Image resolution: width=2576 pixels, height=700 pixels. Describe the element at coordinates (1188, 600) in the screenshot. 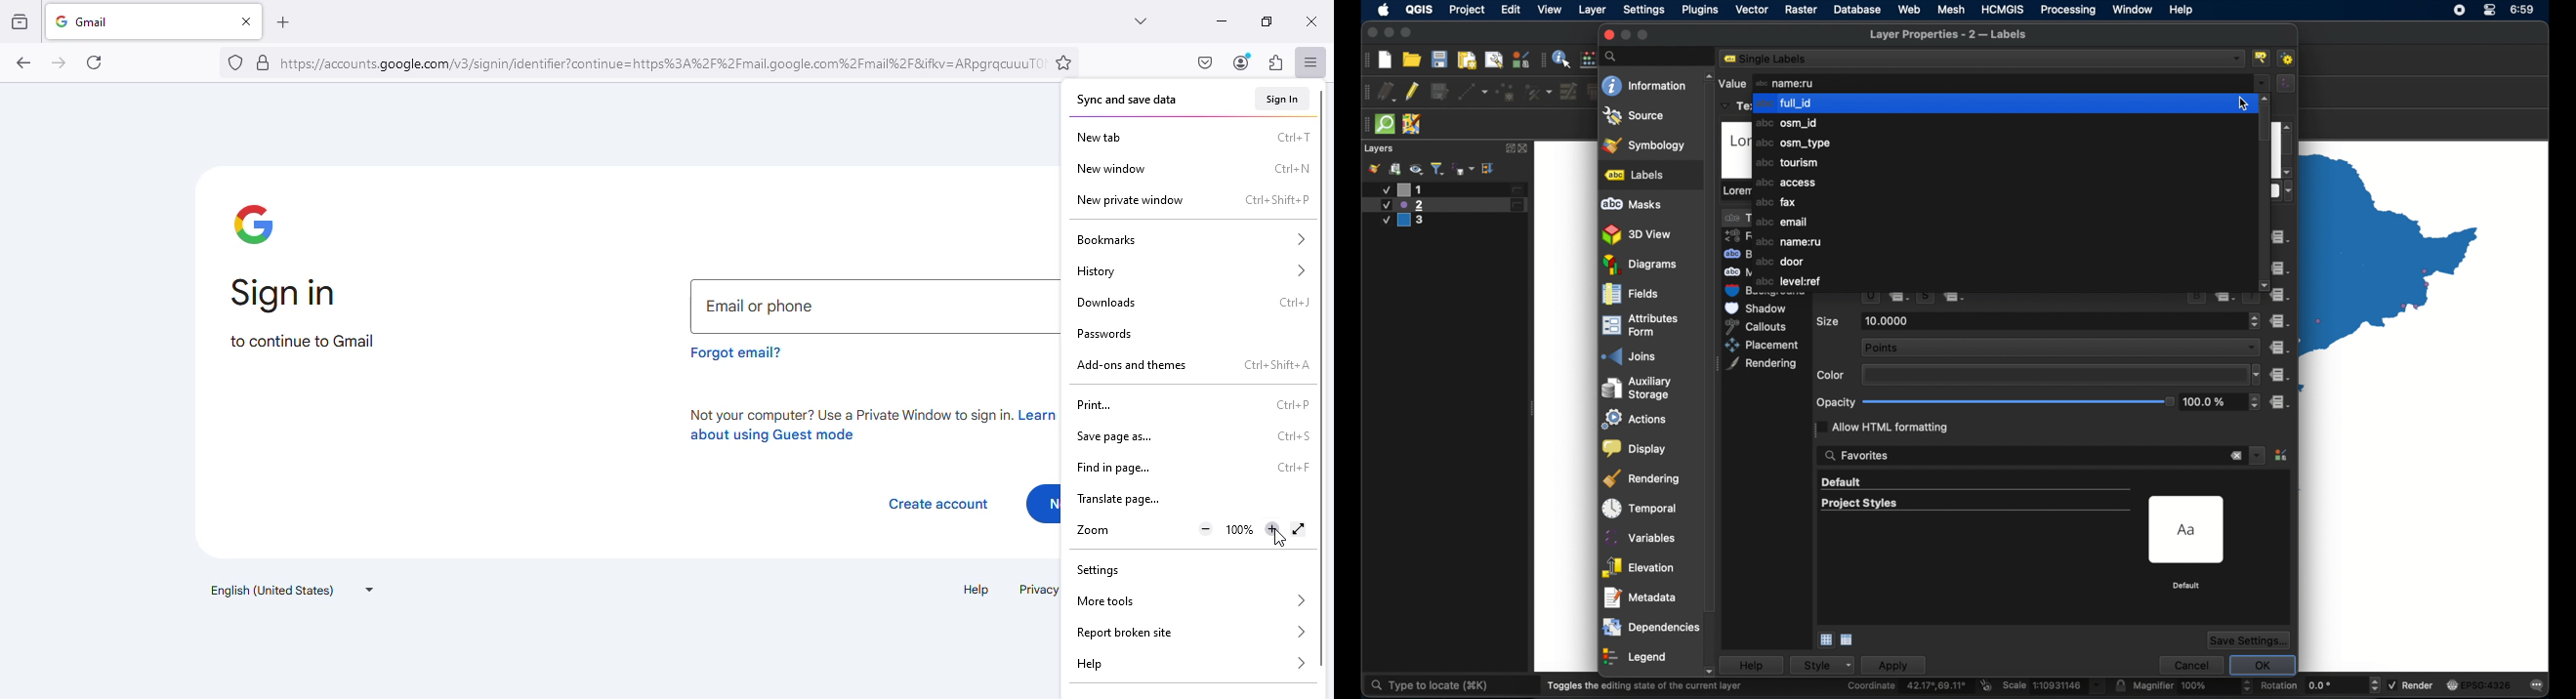

I see `more tools` at that location.